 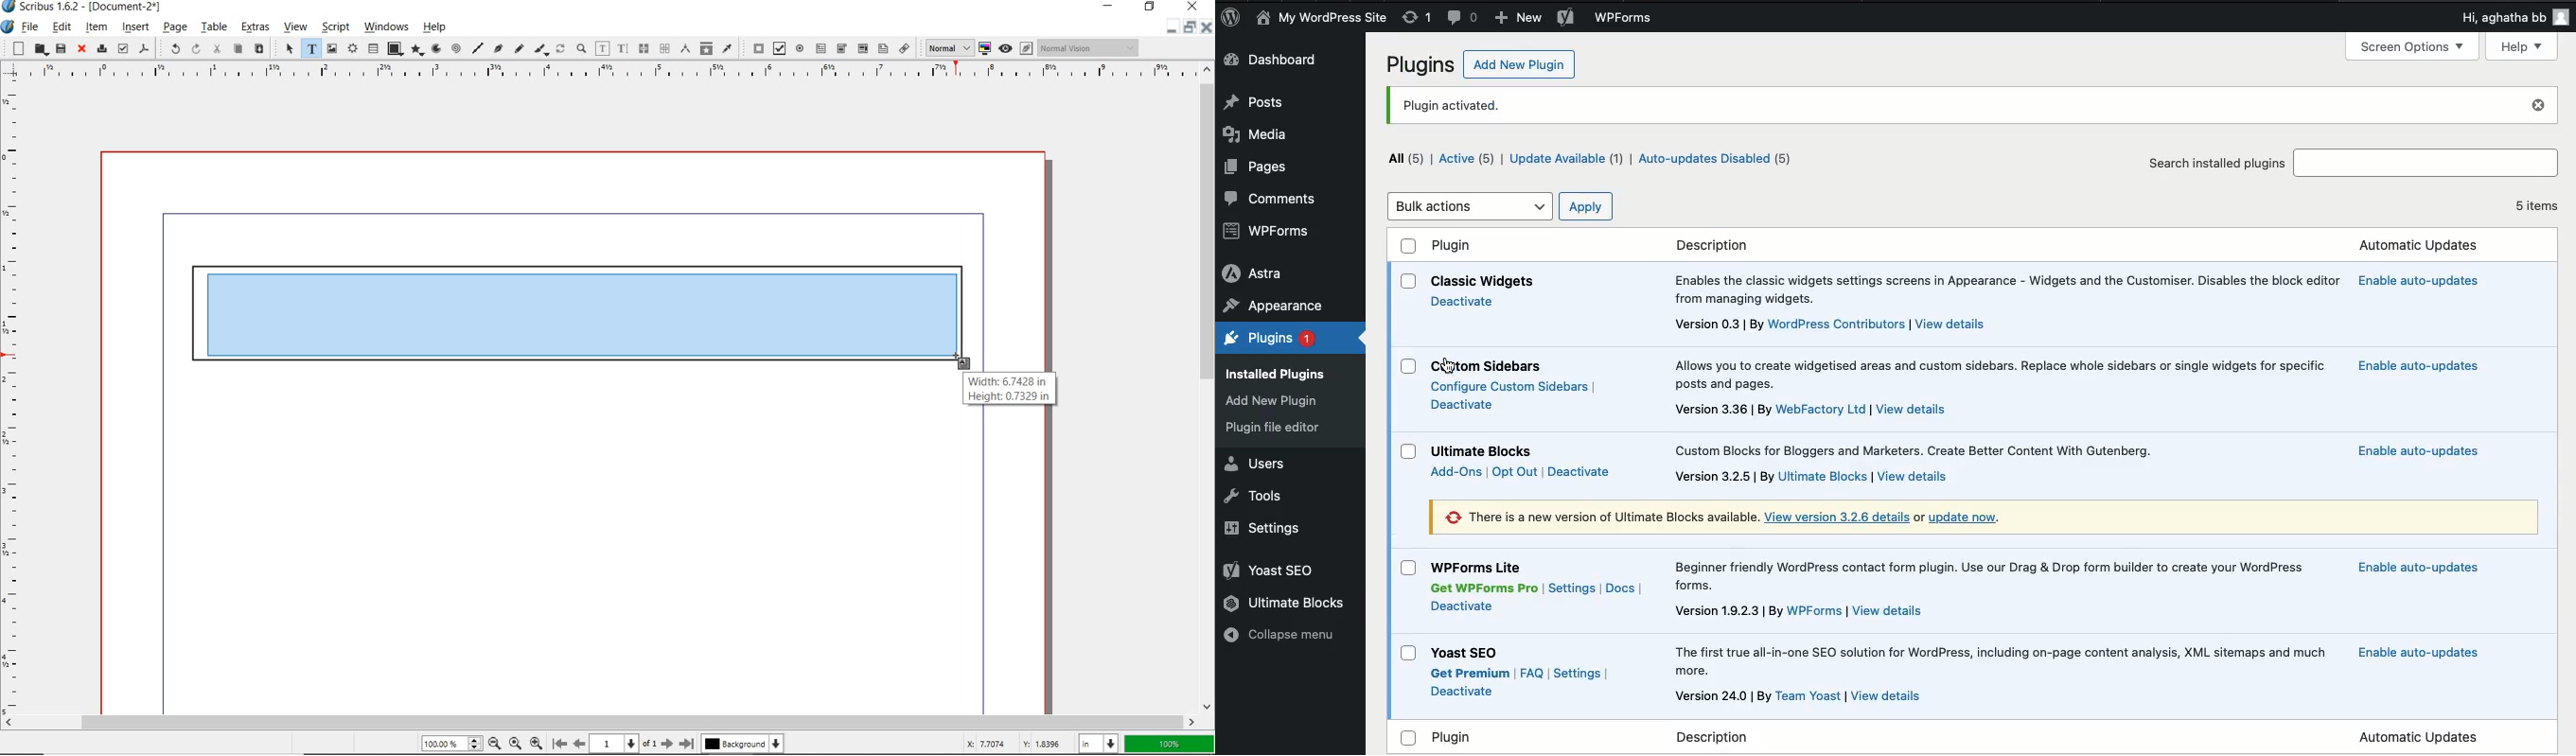 What do you see at coordinates (61, 48) in the screenshot?
I see `save` at bounding box center [61, 48].